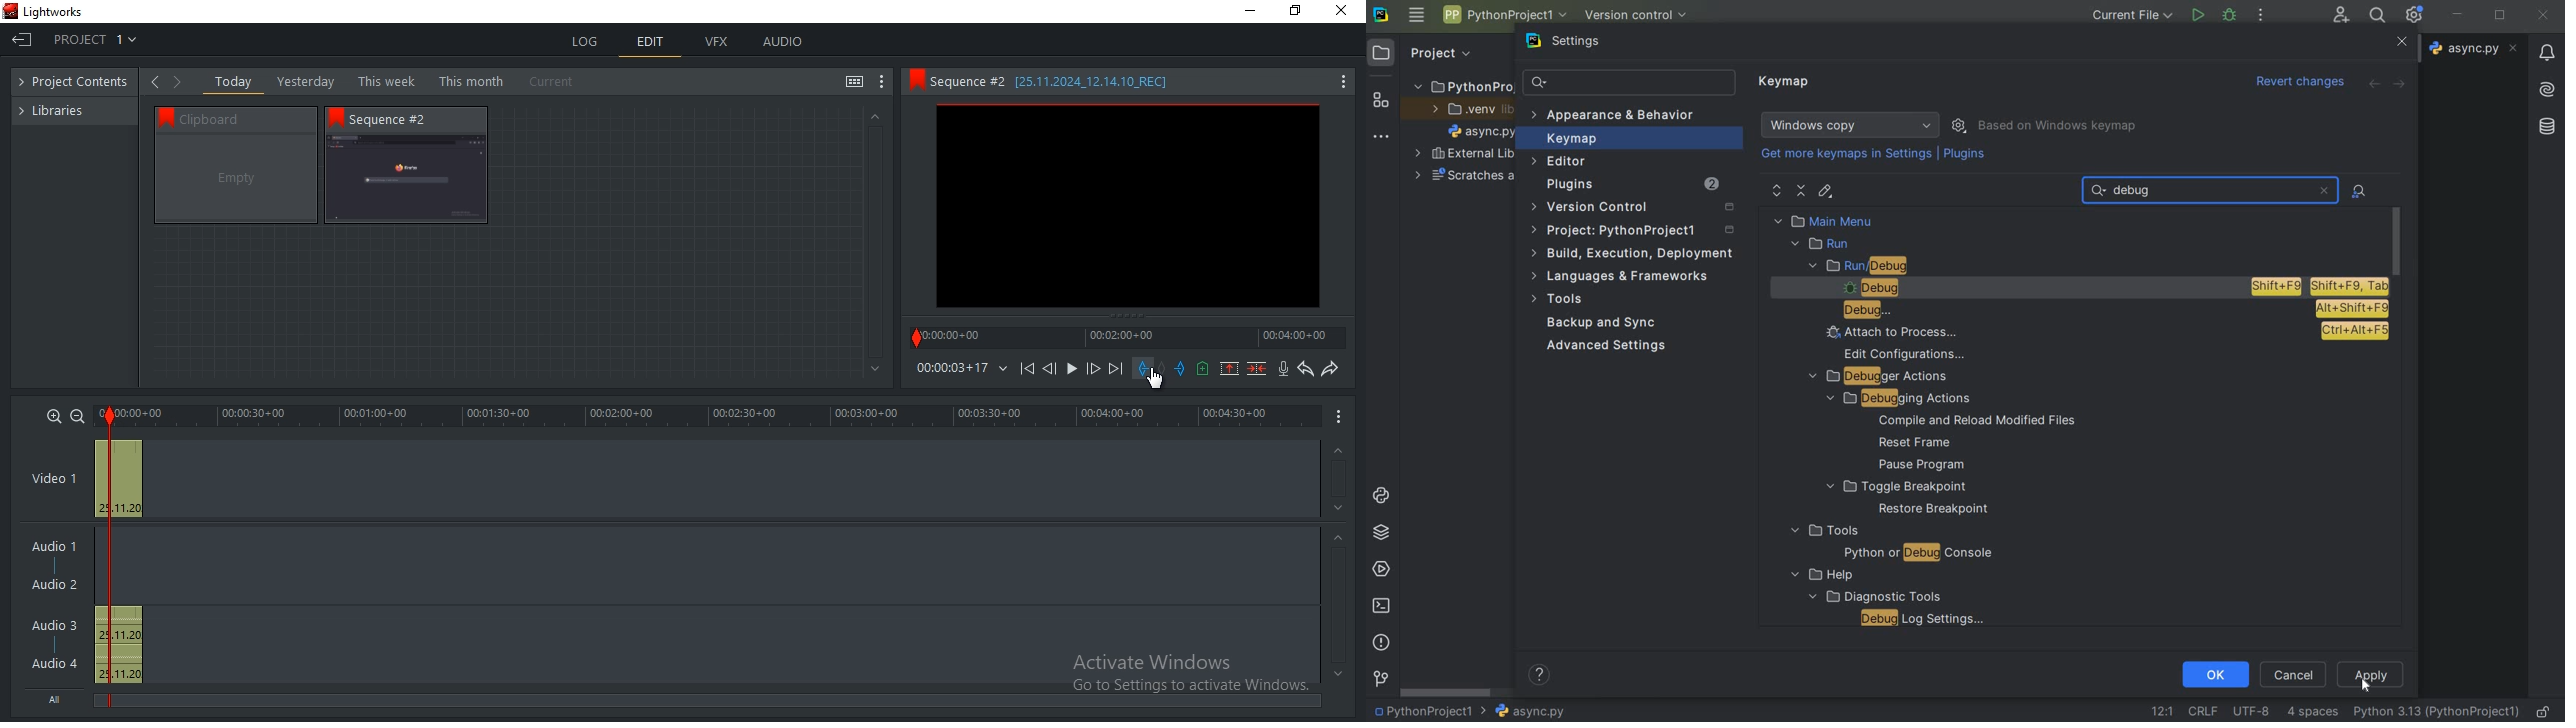  What do you see at coordinates (1340, 415) in the screenshot?
I see `show menu` at bounding box center [1340, 415].